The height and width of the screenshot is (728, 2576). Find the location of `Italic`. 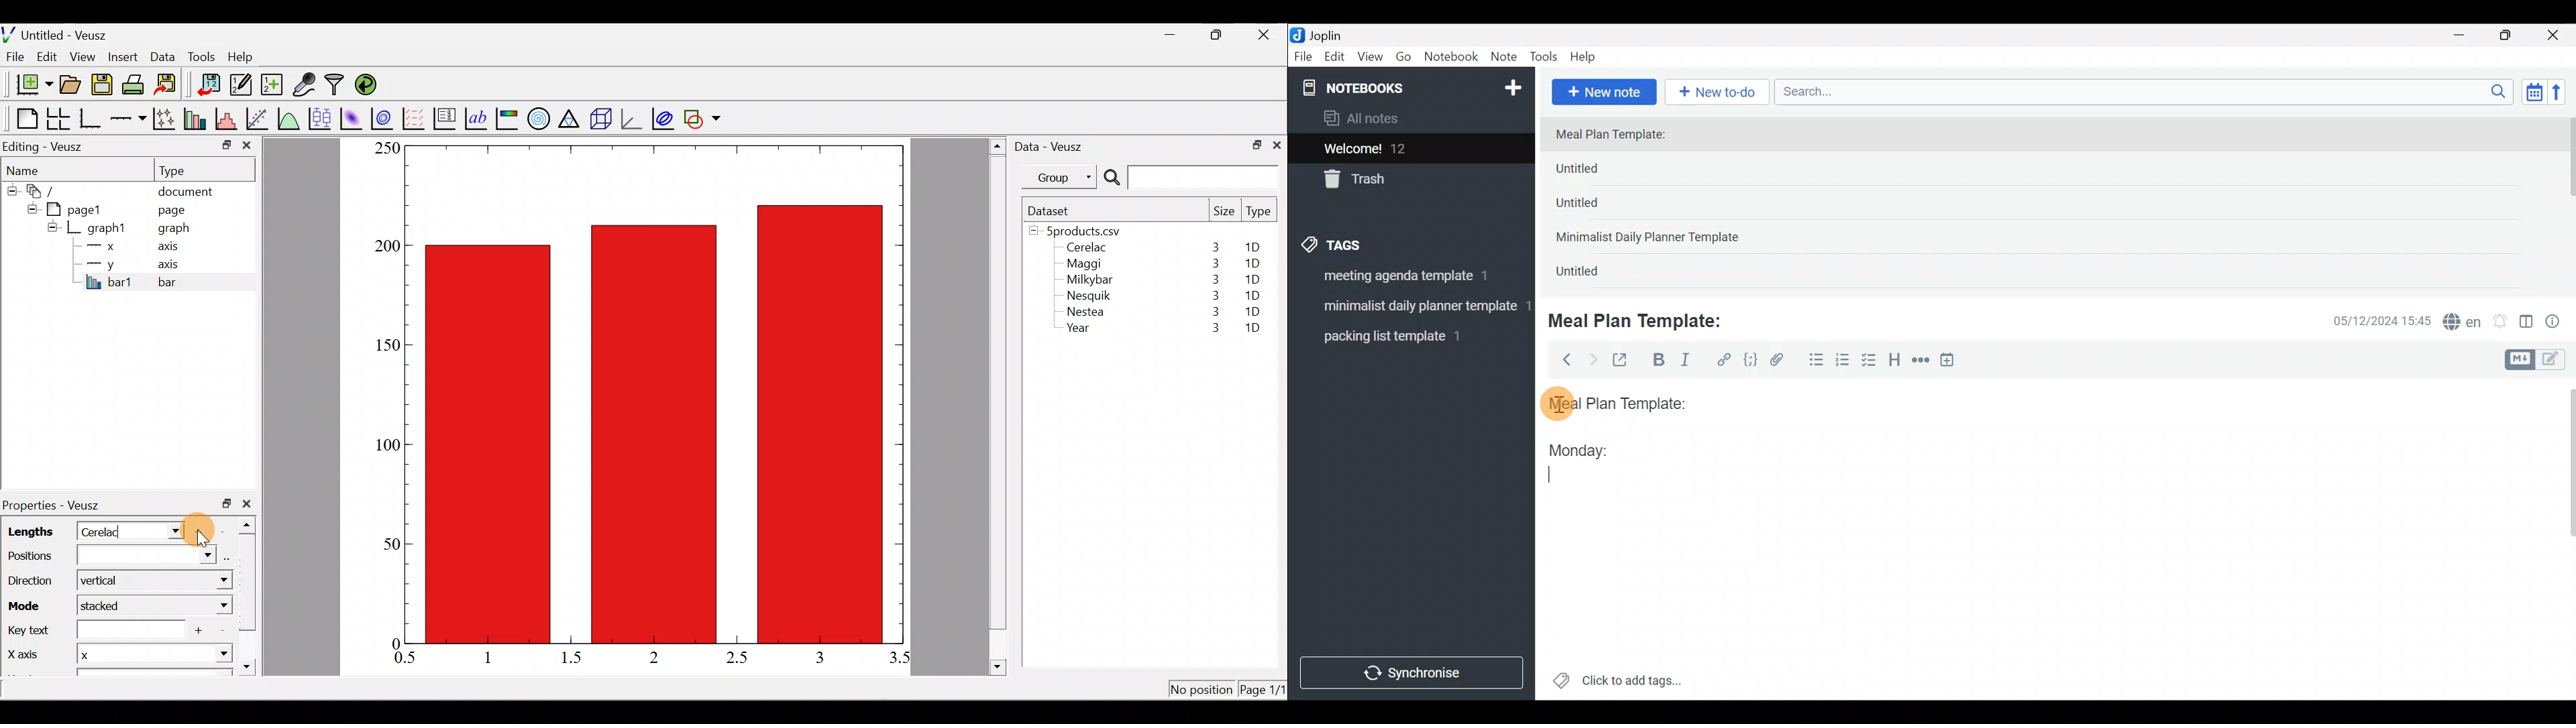

Italic is located at coordinates (1684, 363).